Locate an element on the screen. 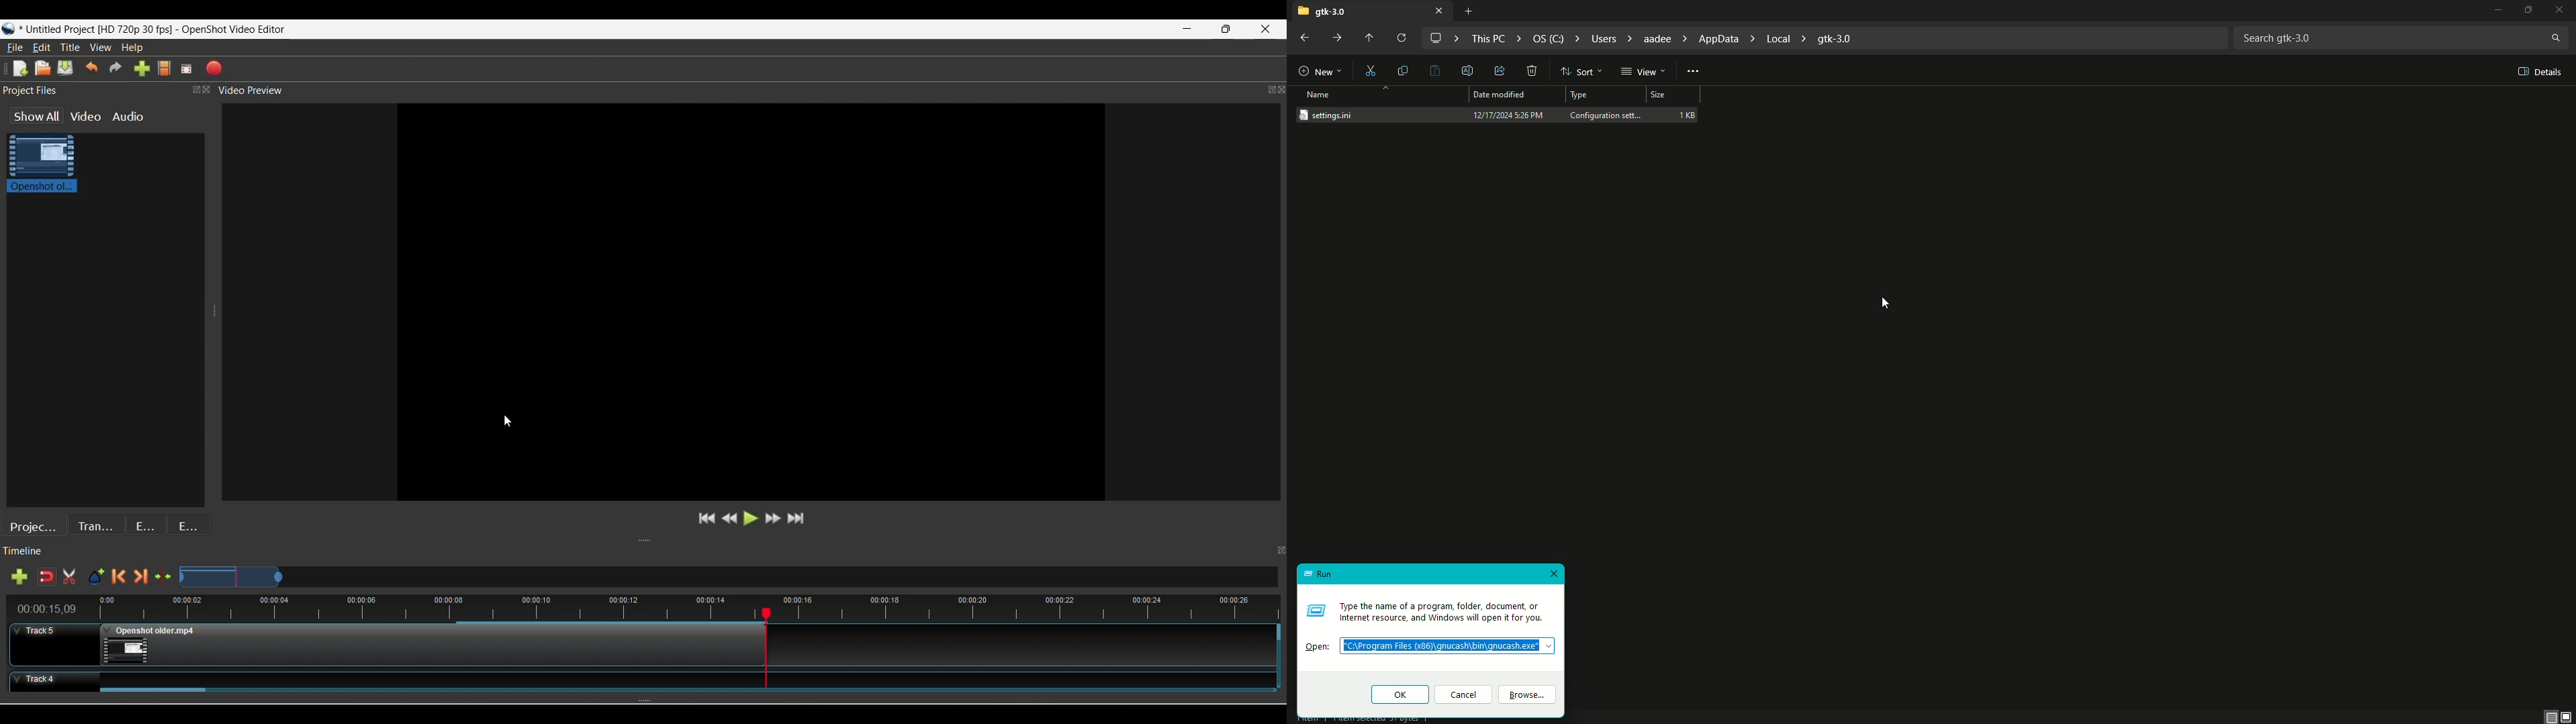  Current timestamp of playhead is located at coordinates (48, 609).